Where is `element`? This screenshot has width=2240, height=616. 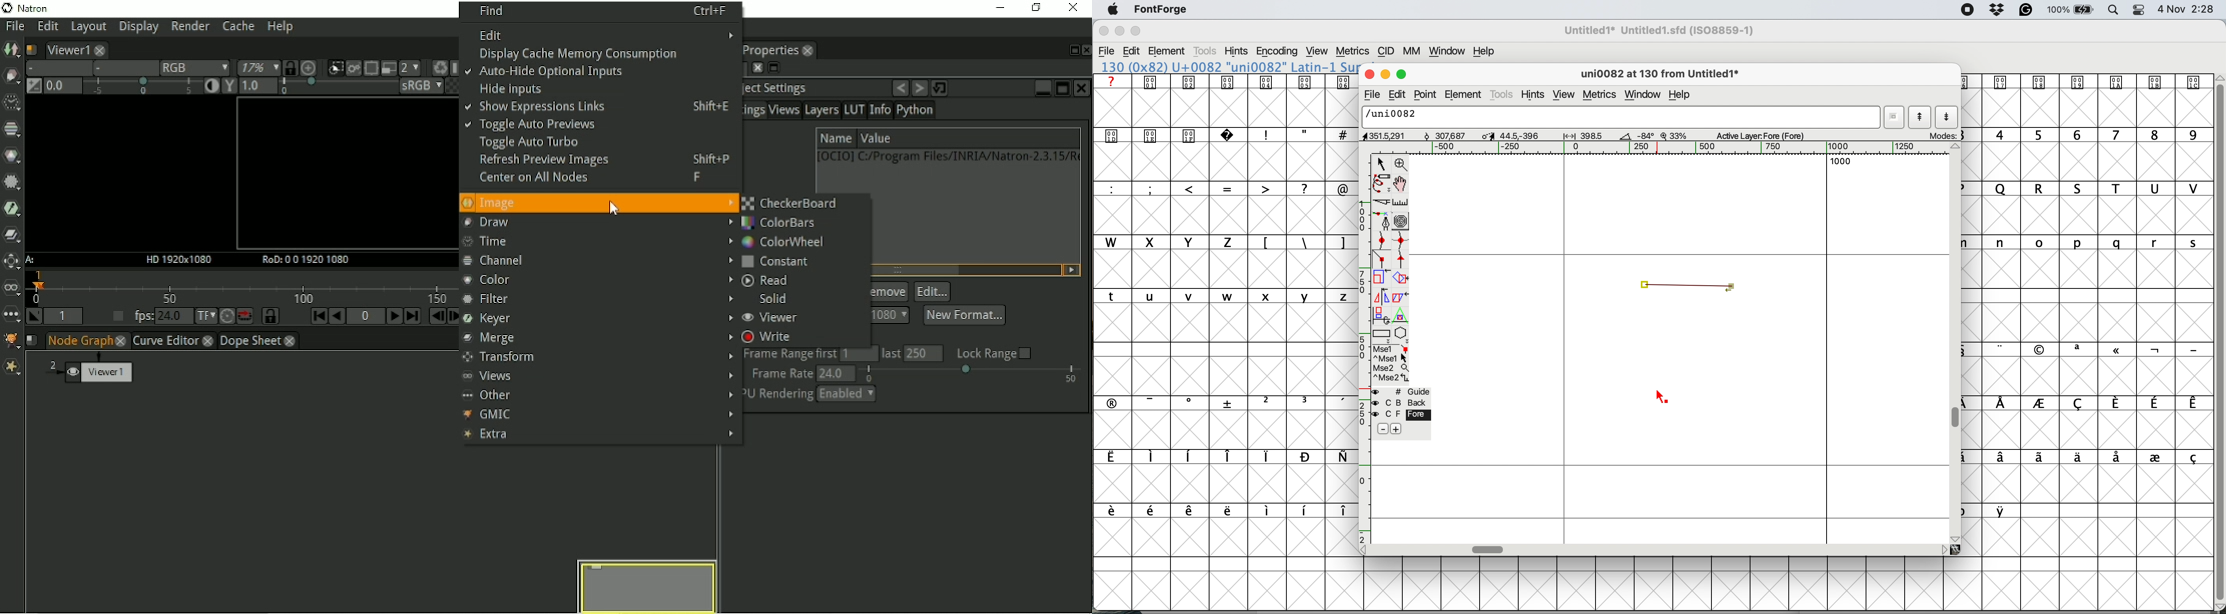 element is located at coordinates (1168, 52).